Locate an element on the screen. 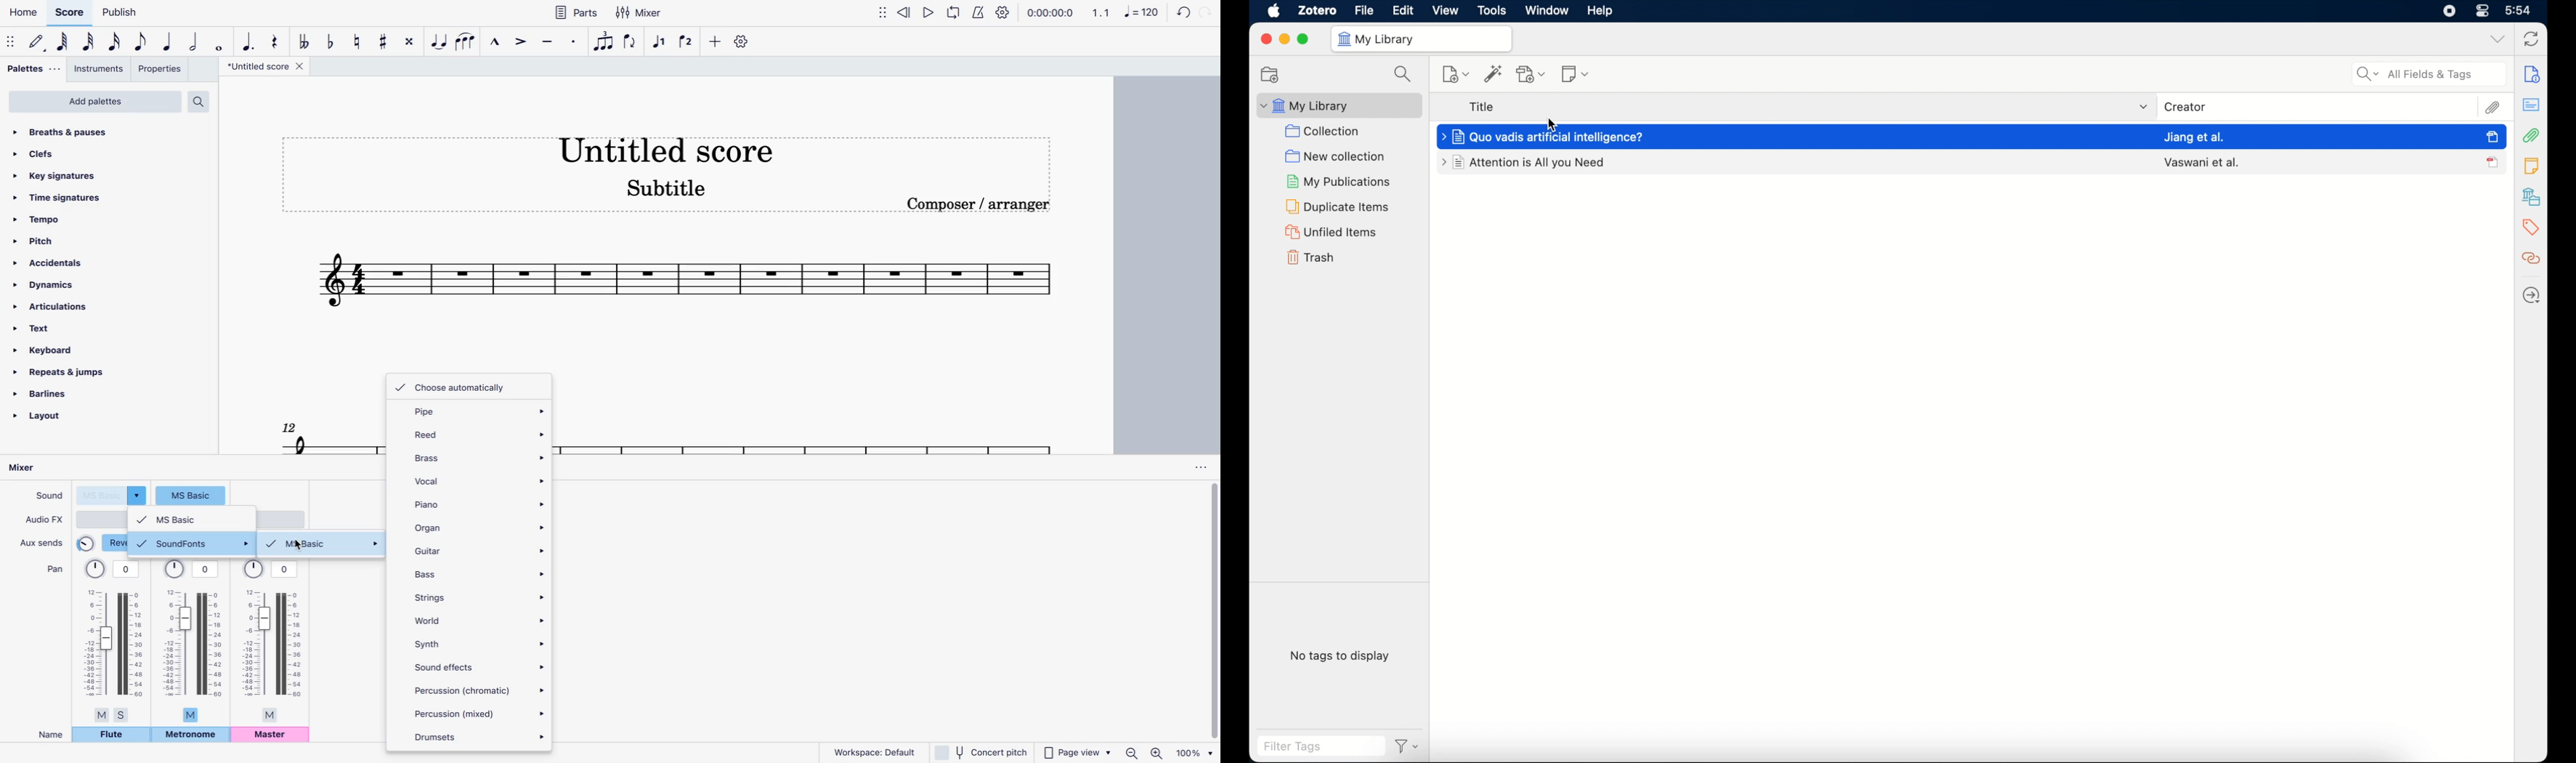 This screenshot has width=2576, height=784. file is located at coordinates (1364, 10).